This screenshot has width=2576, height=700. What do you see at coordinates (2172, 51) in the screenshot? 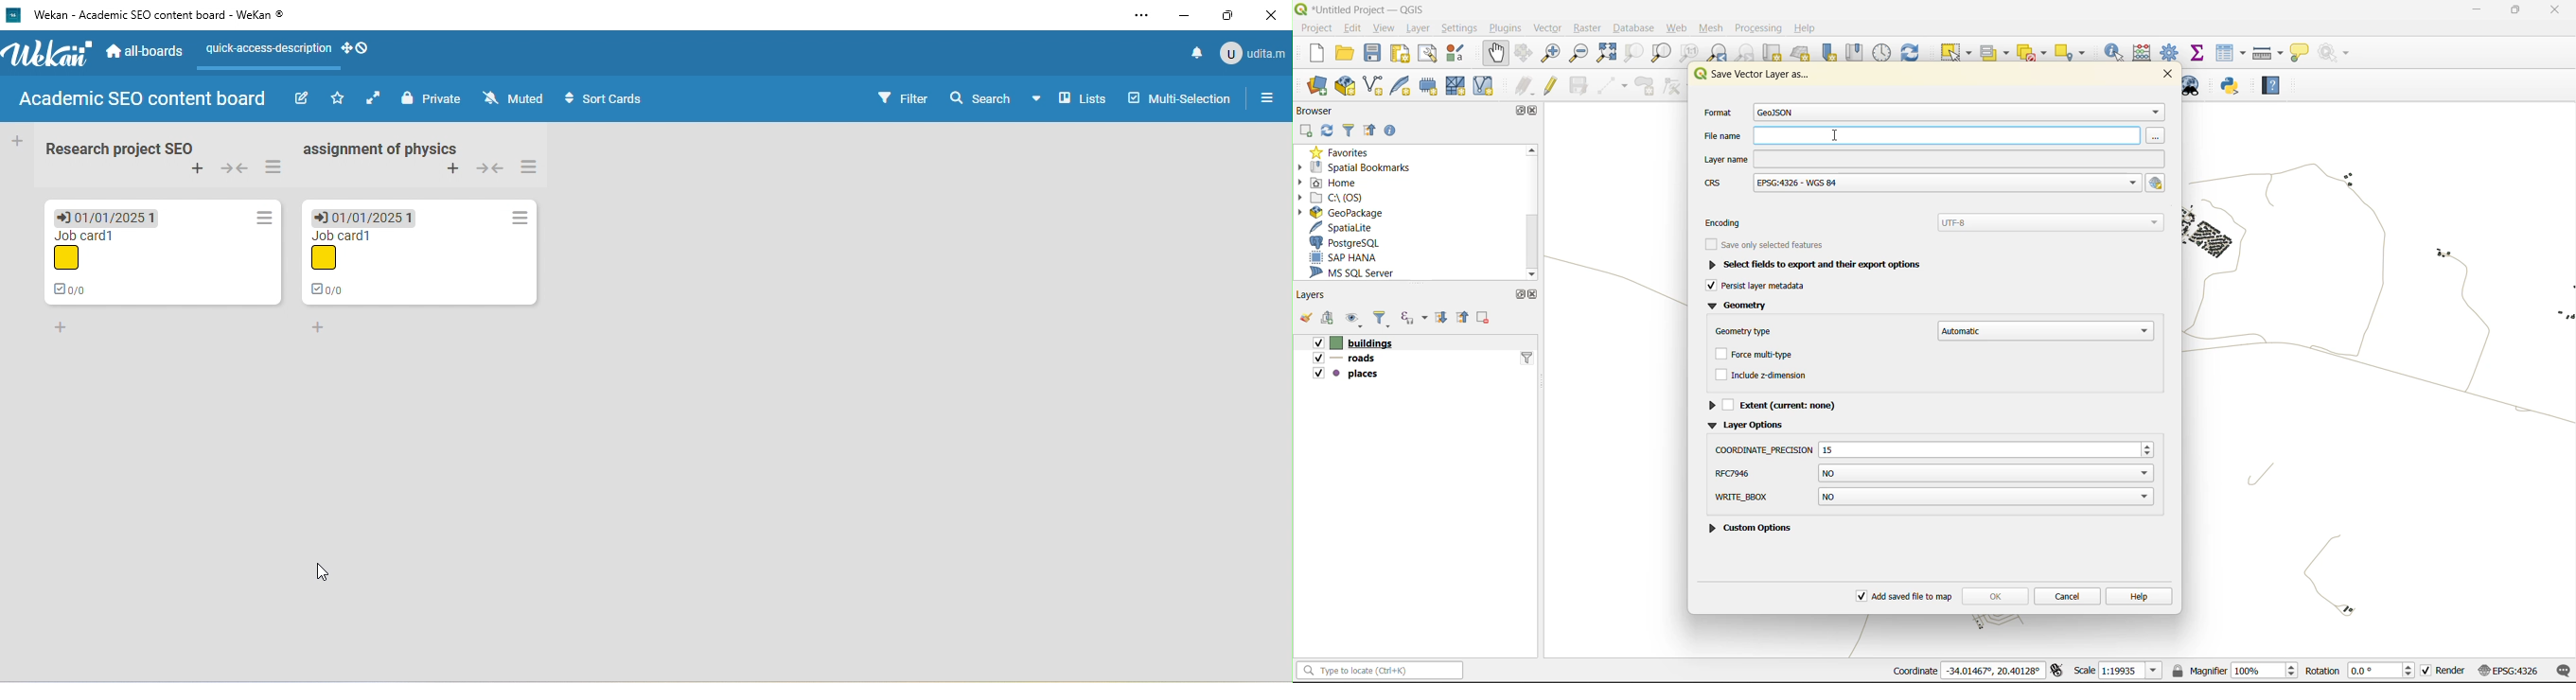
I see `toolbox` at bounding box center [2172, 51].